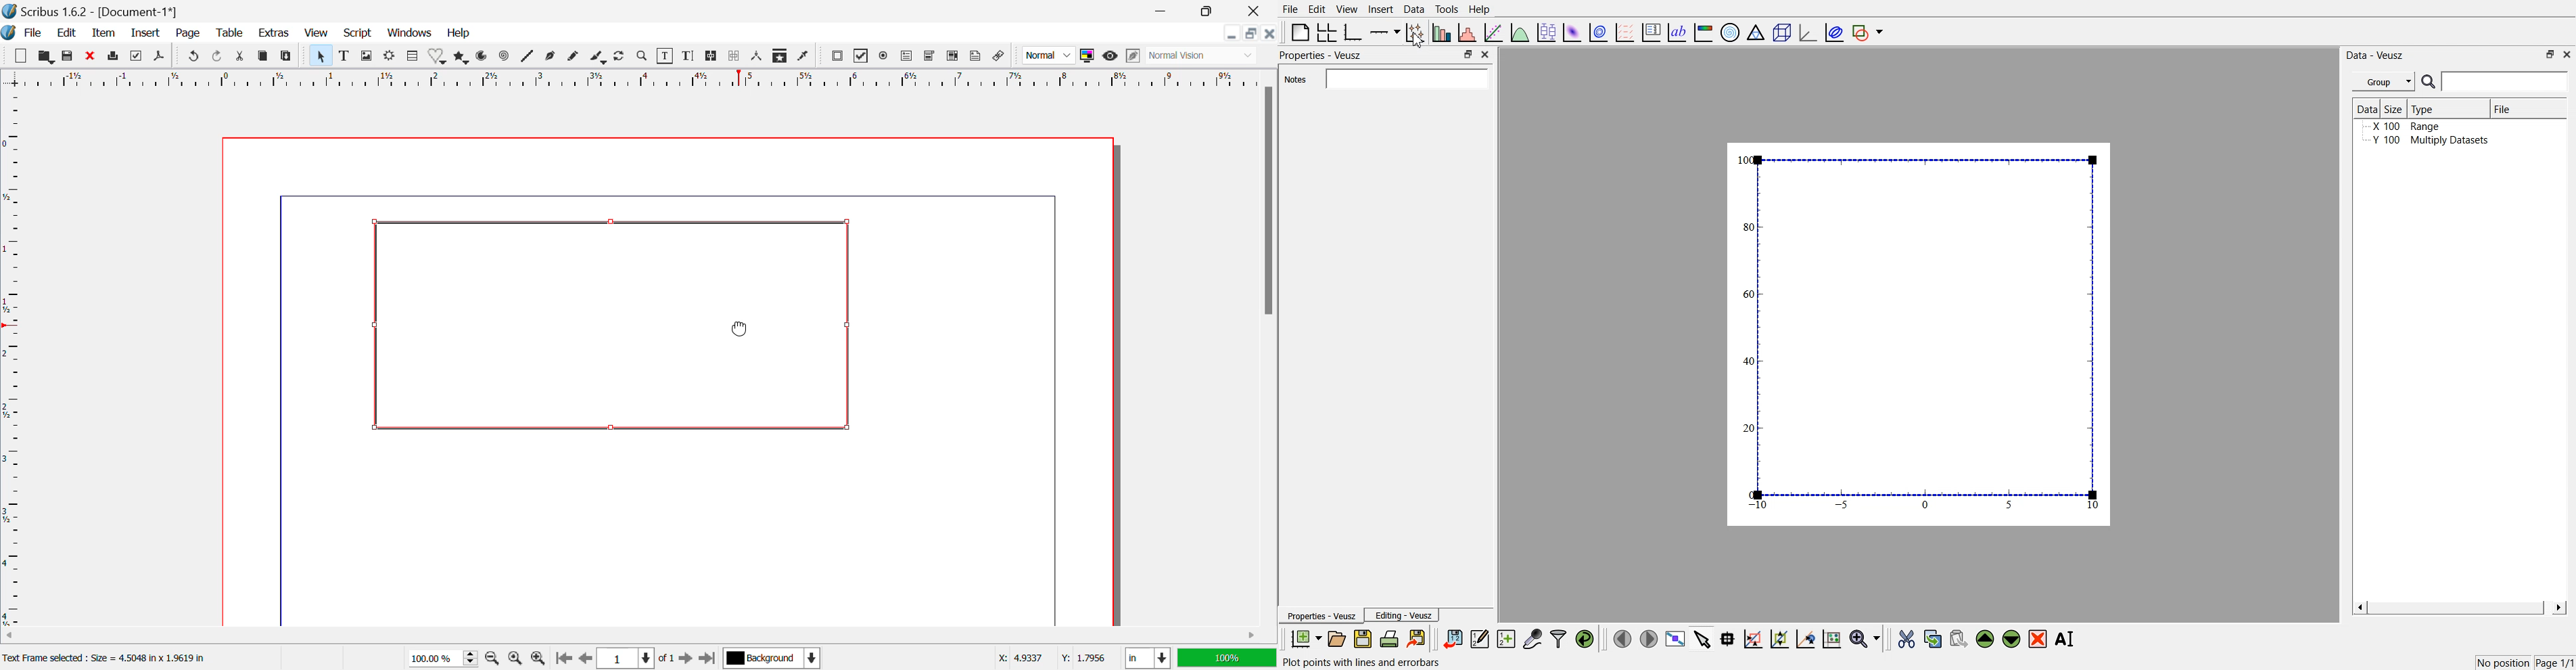  What do you see at coordinates (1205, 57) in the screenshot?
I see `Normal Vision` at bounding box center [1205, 57].